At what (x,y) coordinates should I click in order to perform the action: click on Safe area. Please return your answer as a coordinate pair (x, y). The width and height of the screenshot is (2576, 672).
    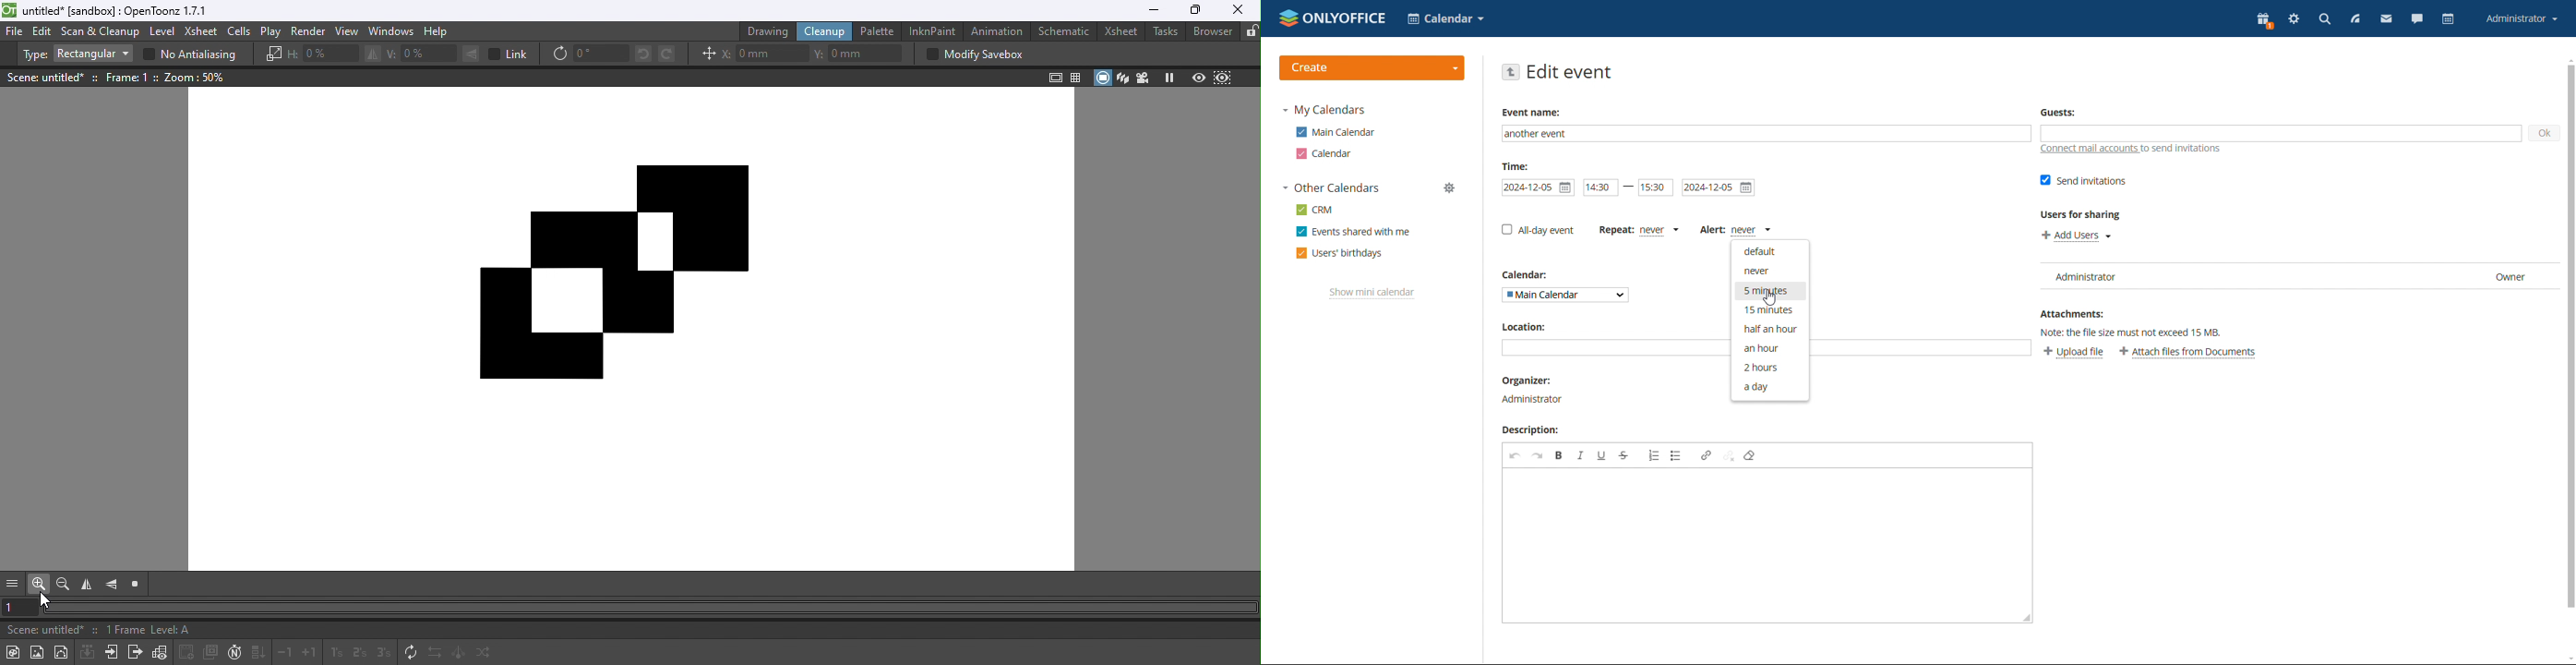
    Looking at the image, I should click on (1053, 78).